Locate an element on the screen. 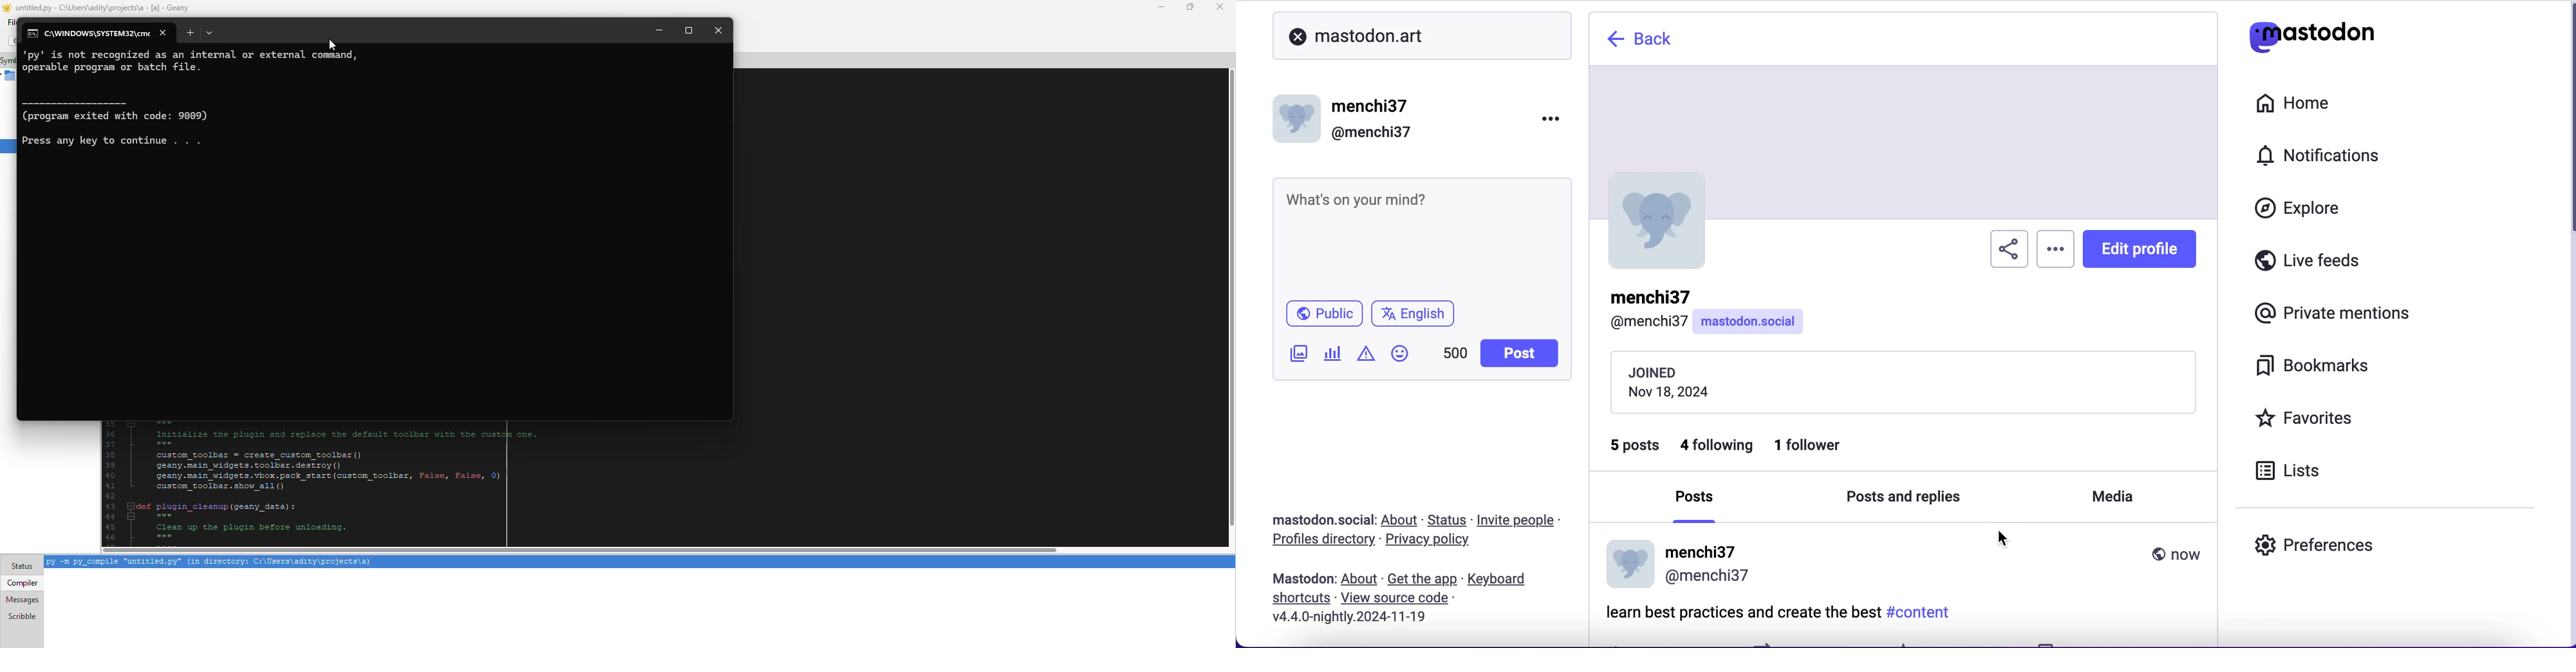  display picture is located at coordinates (1299, 115).